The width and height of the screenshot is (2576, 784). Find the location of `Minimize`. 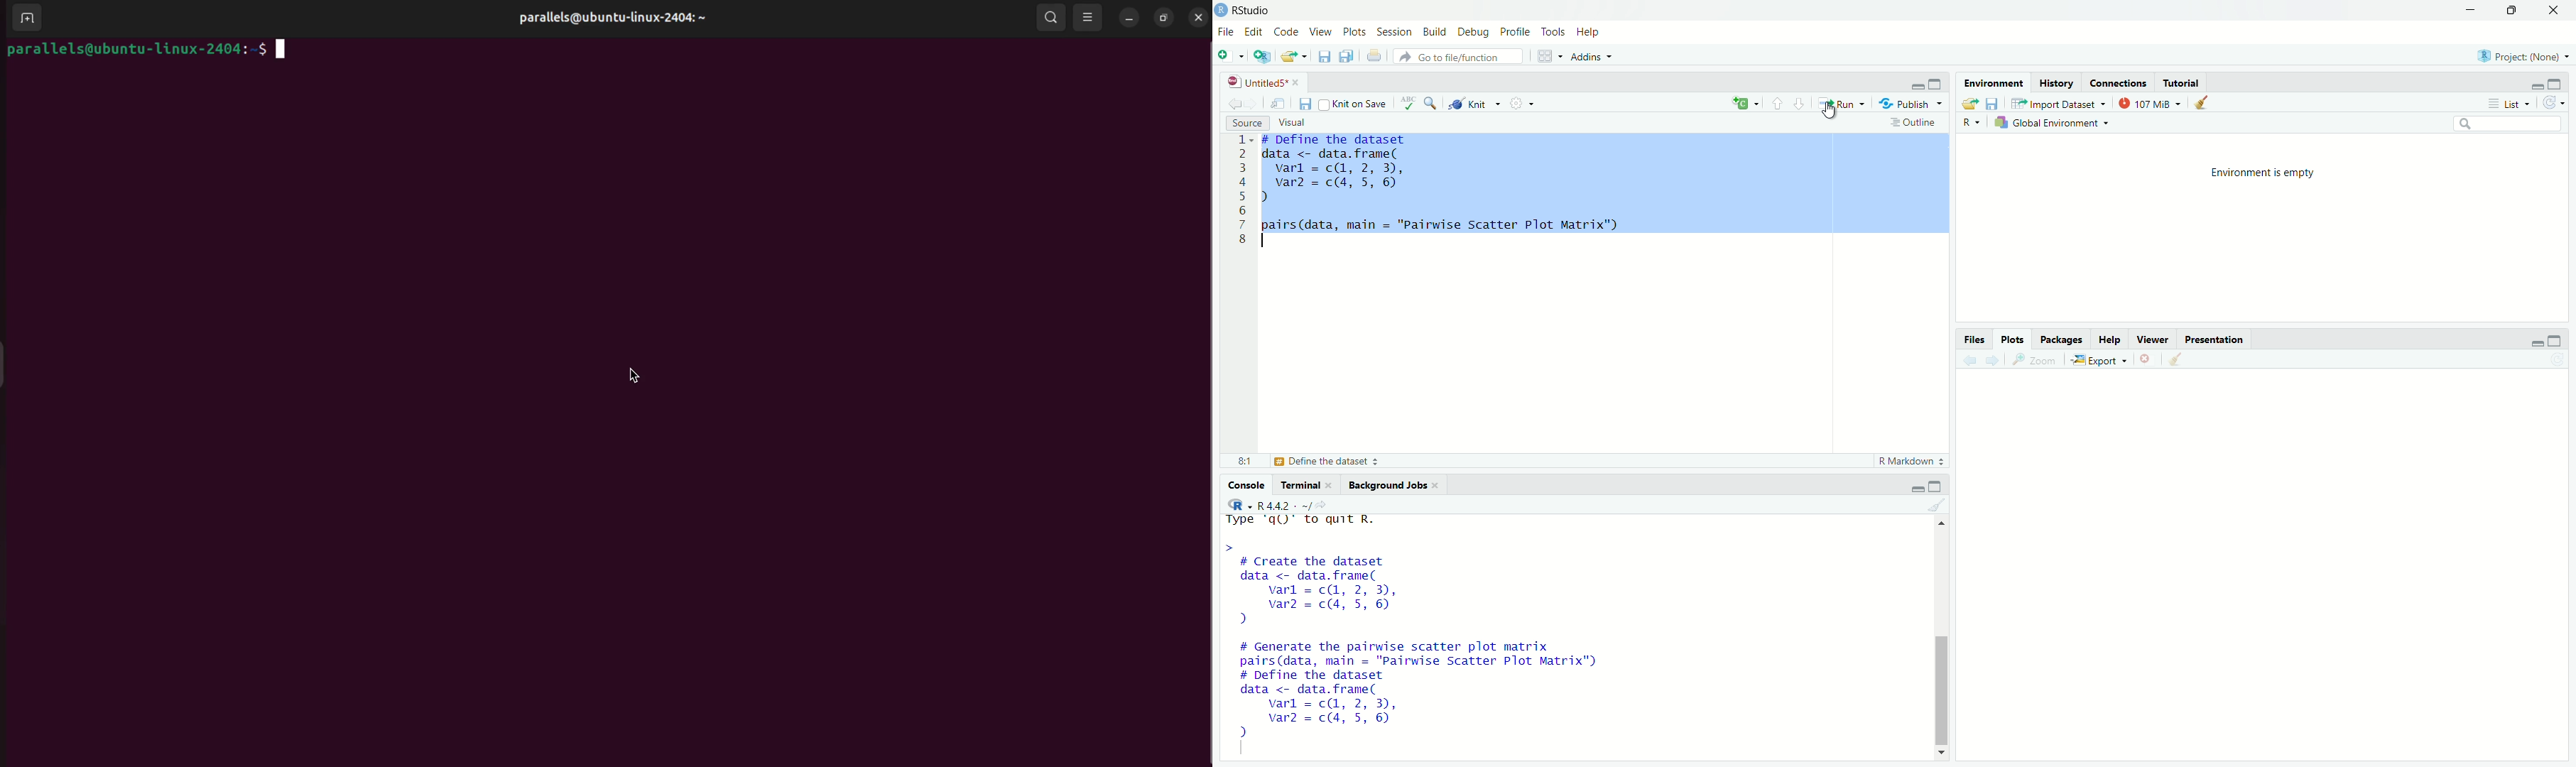

Minimize is located at coordinates (2537, 343).